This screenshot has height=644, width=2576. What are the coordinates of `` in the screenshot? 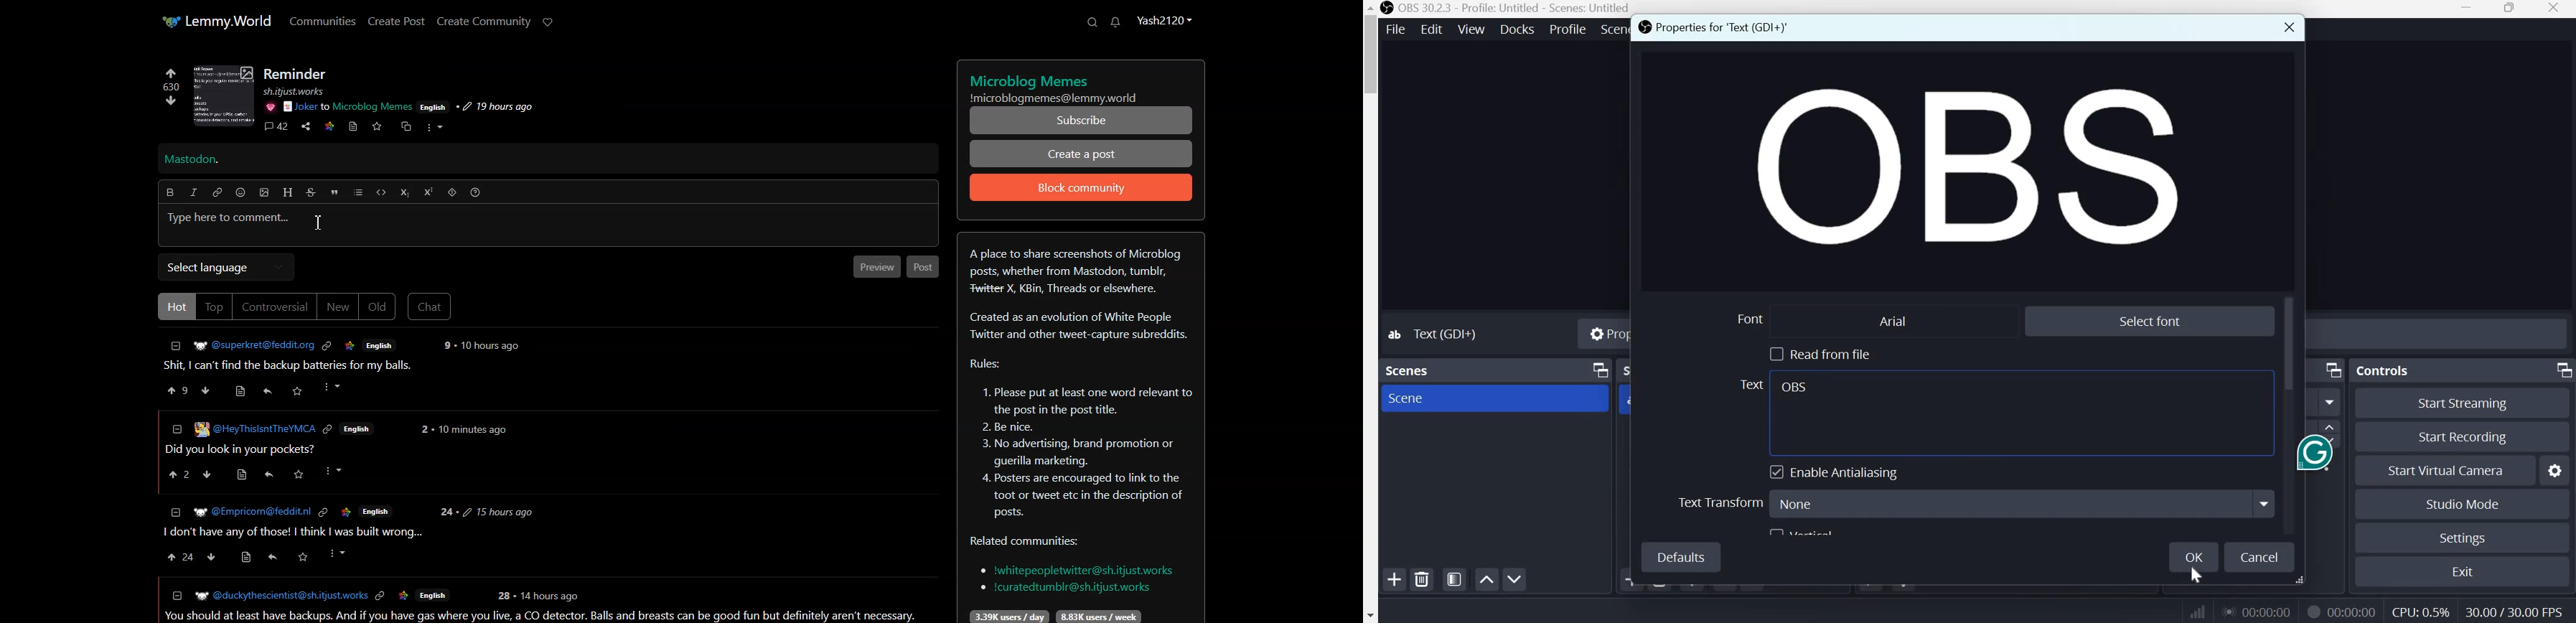 It's located at (334, 388).